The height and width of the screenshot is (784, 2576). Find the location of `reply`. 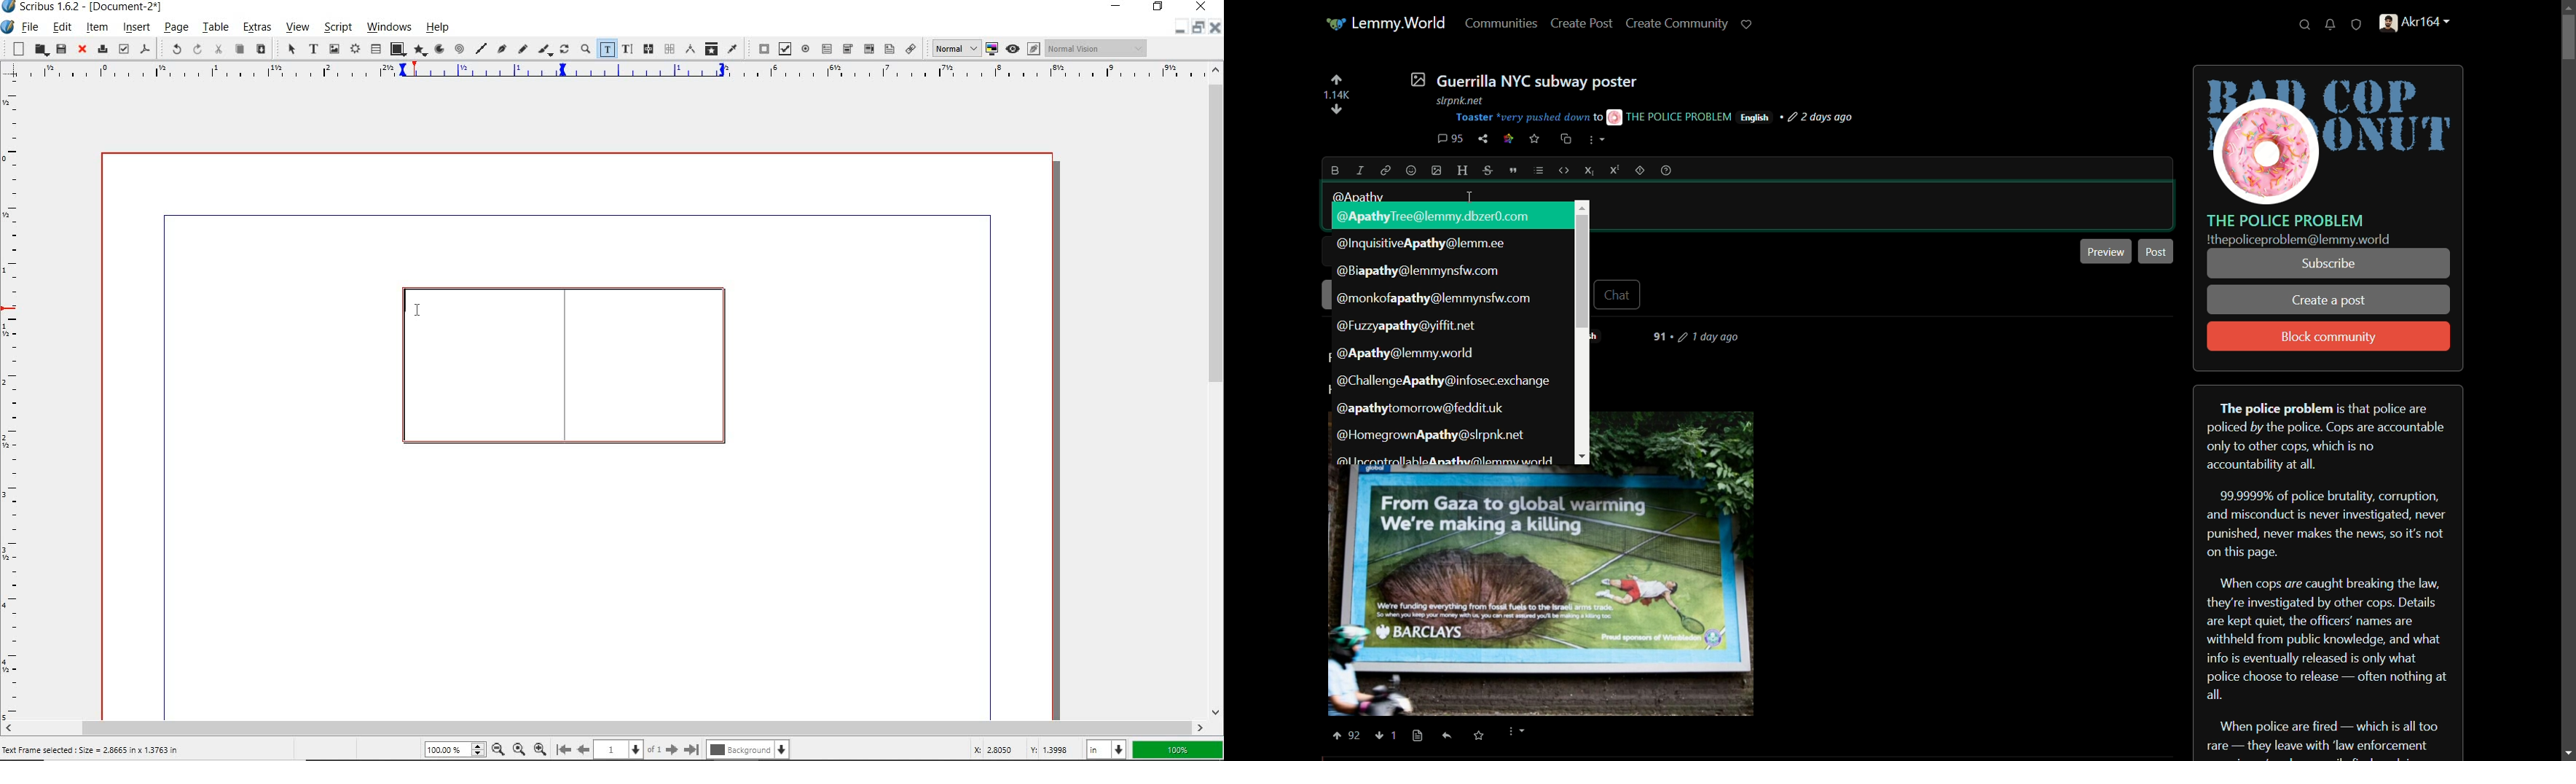

reply is located at coordinates (1451, 738).